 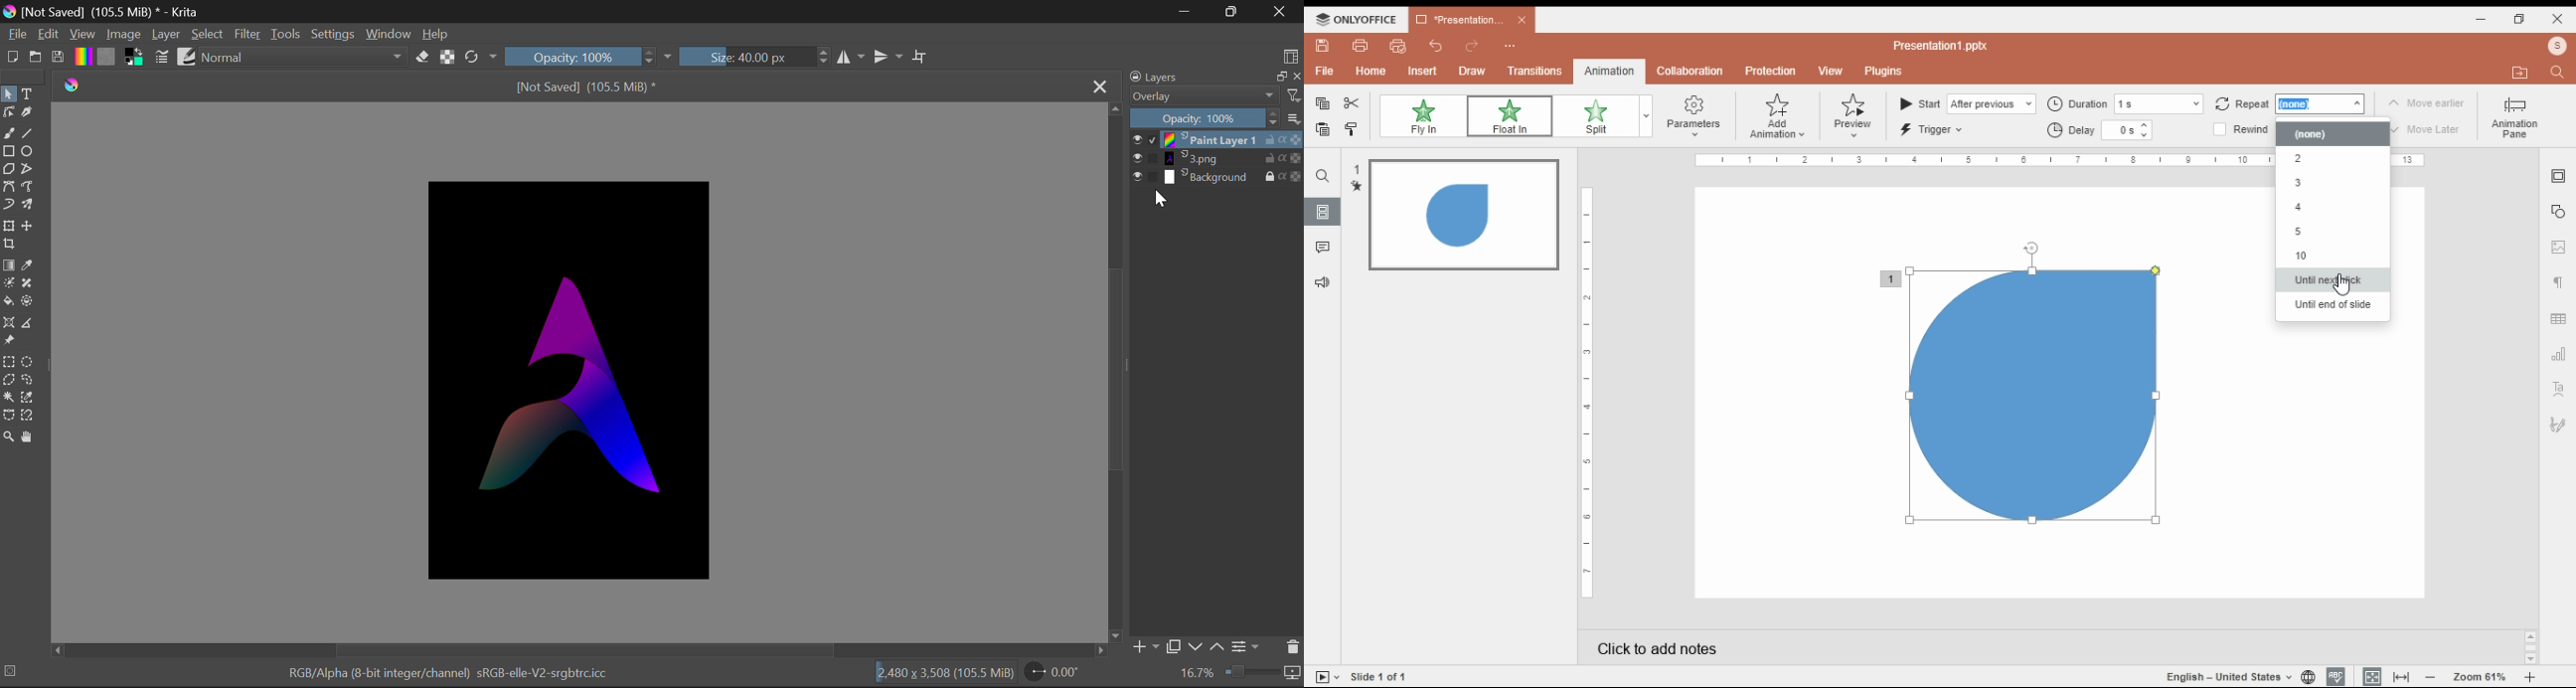 I want to click on presentation, so click(x=1470, y=20).